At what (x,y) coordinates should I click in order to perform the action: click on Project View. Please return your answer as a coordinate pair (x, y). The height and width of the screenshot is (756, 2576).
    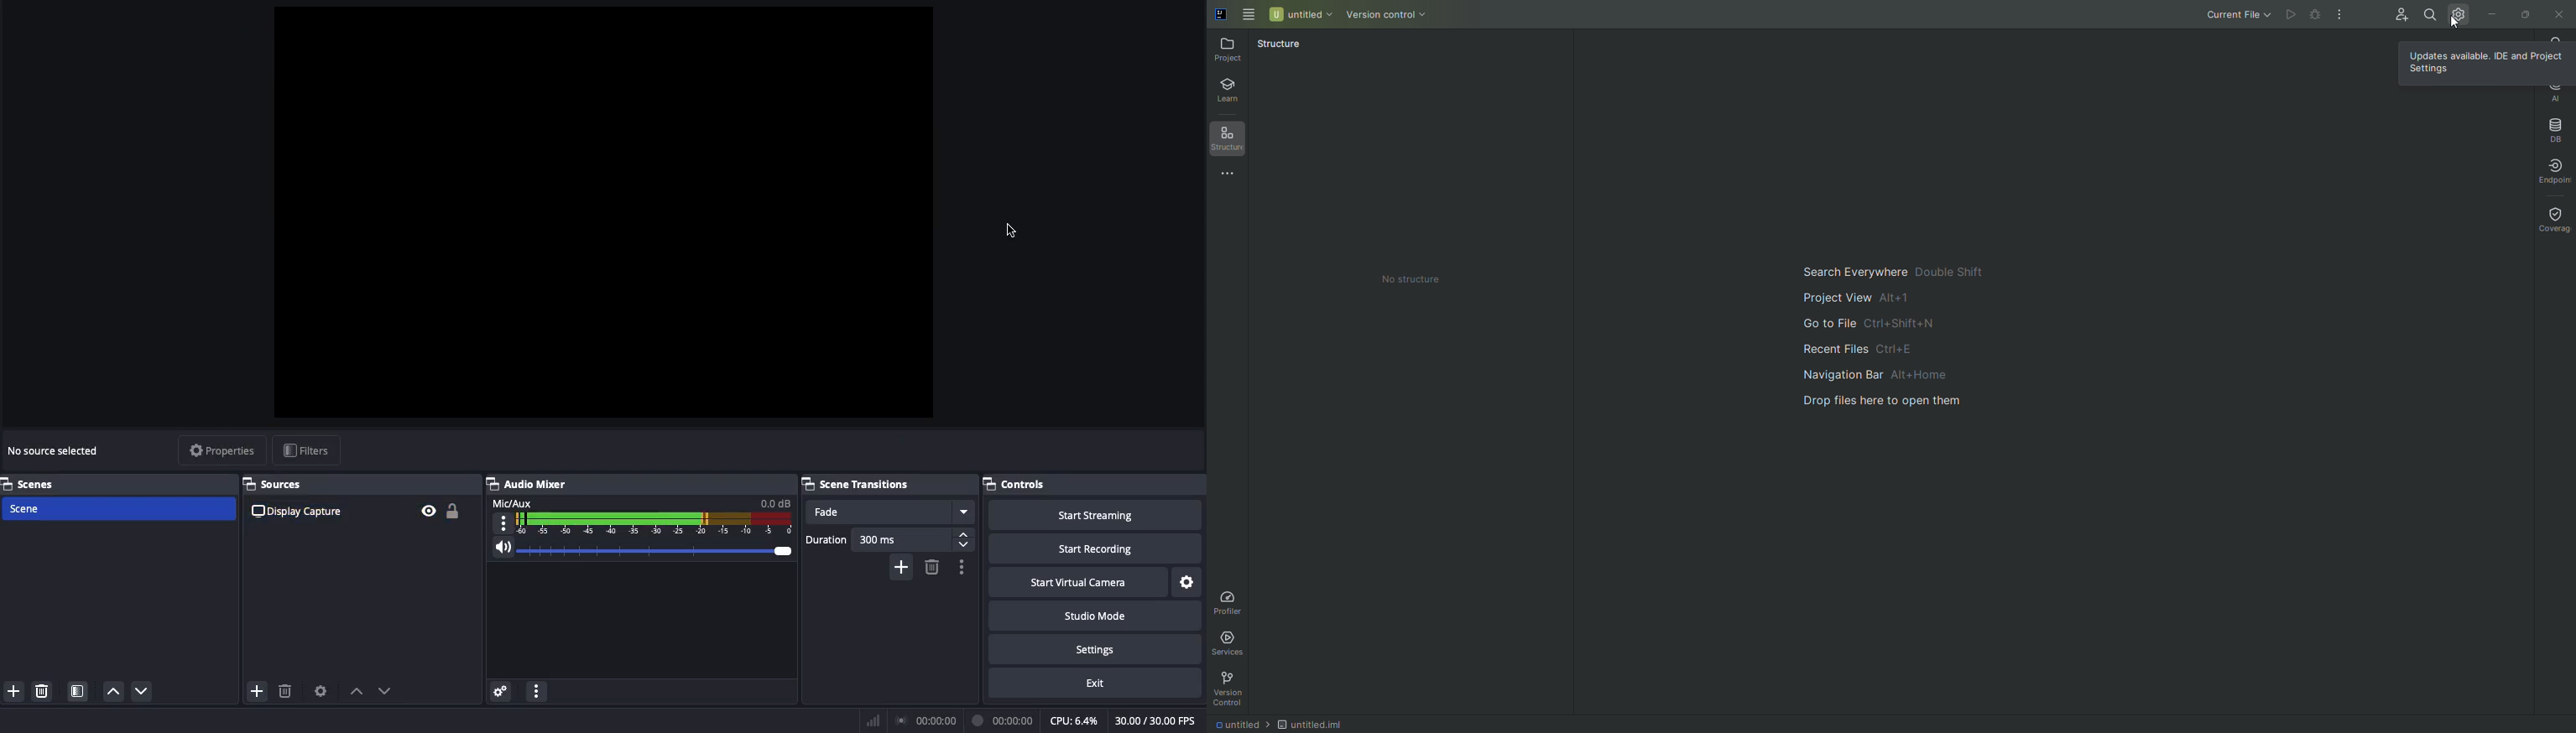
    Looking at the image, I should click on (1857, 297).